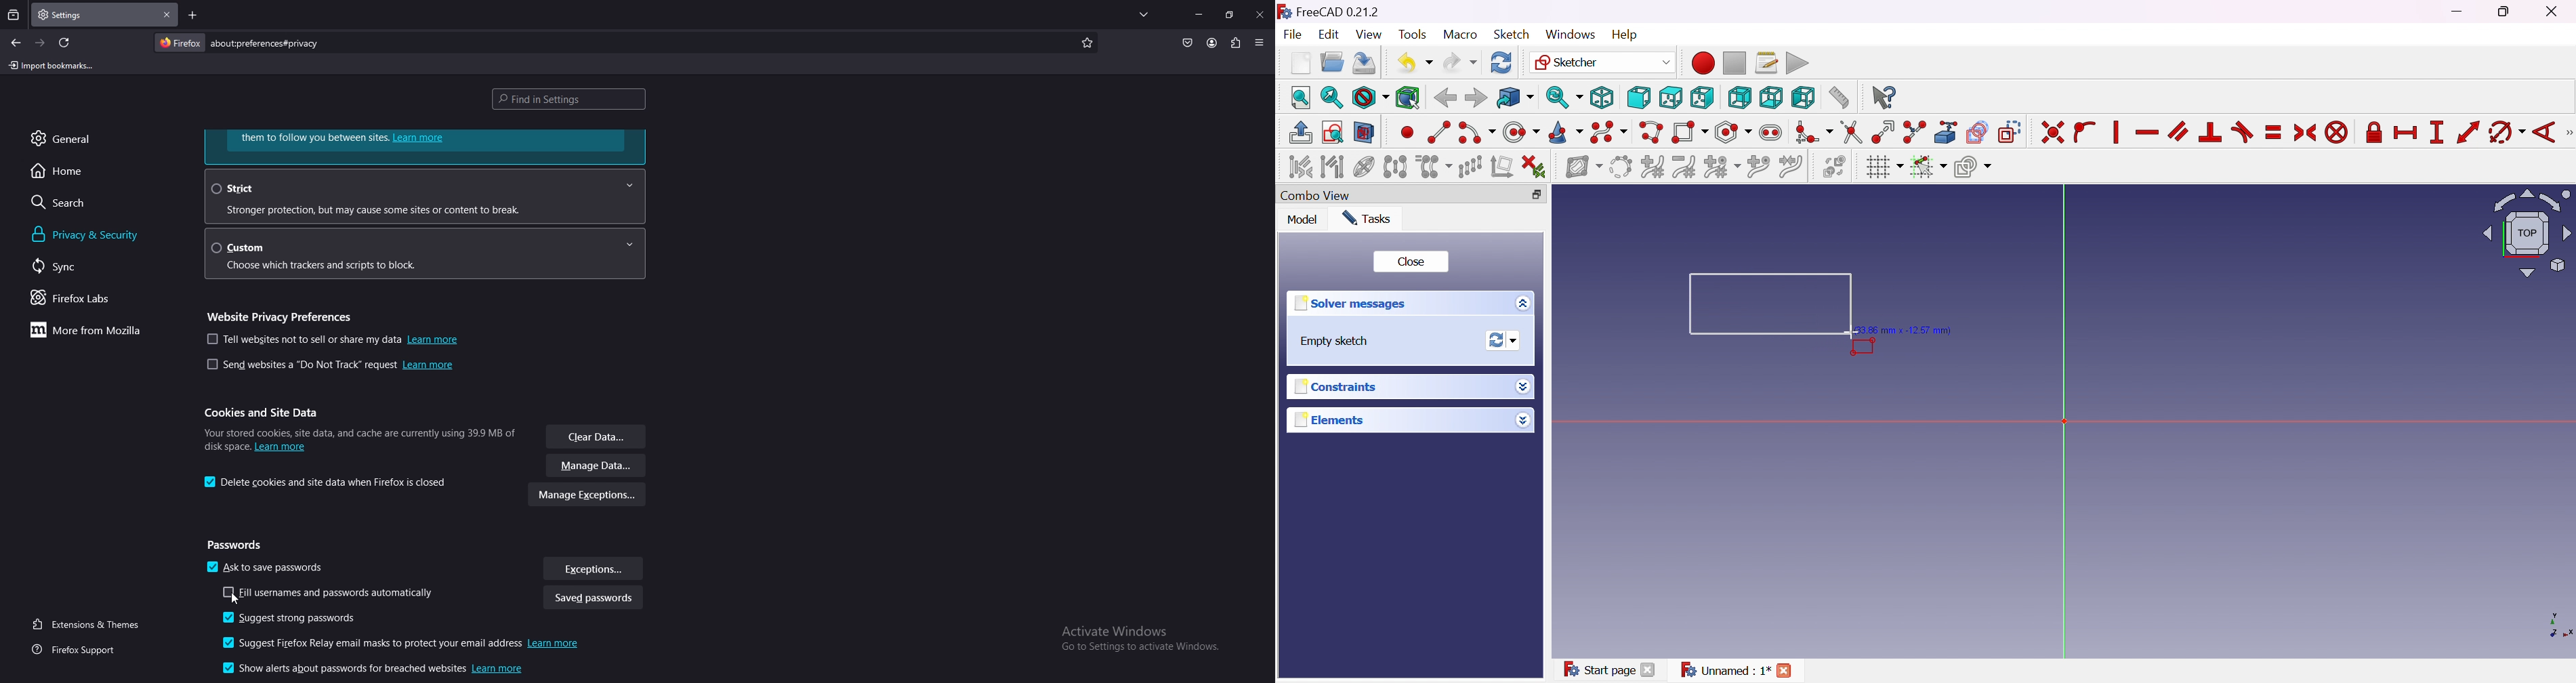  I want to click on Rectangular array, so click(1471, 167).